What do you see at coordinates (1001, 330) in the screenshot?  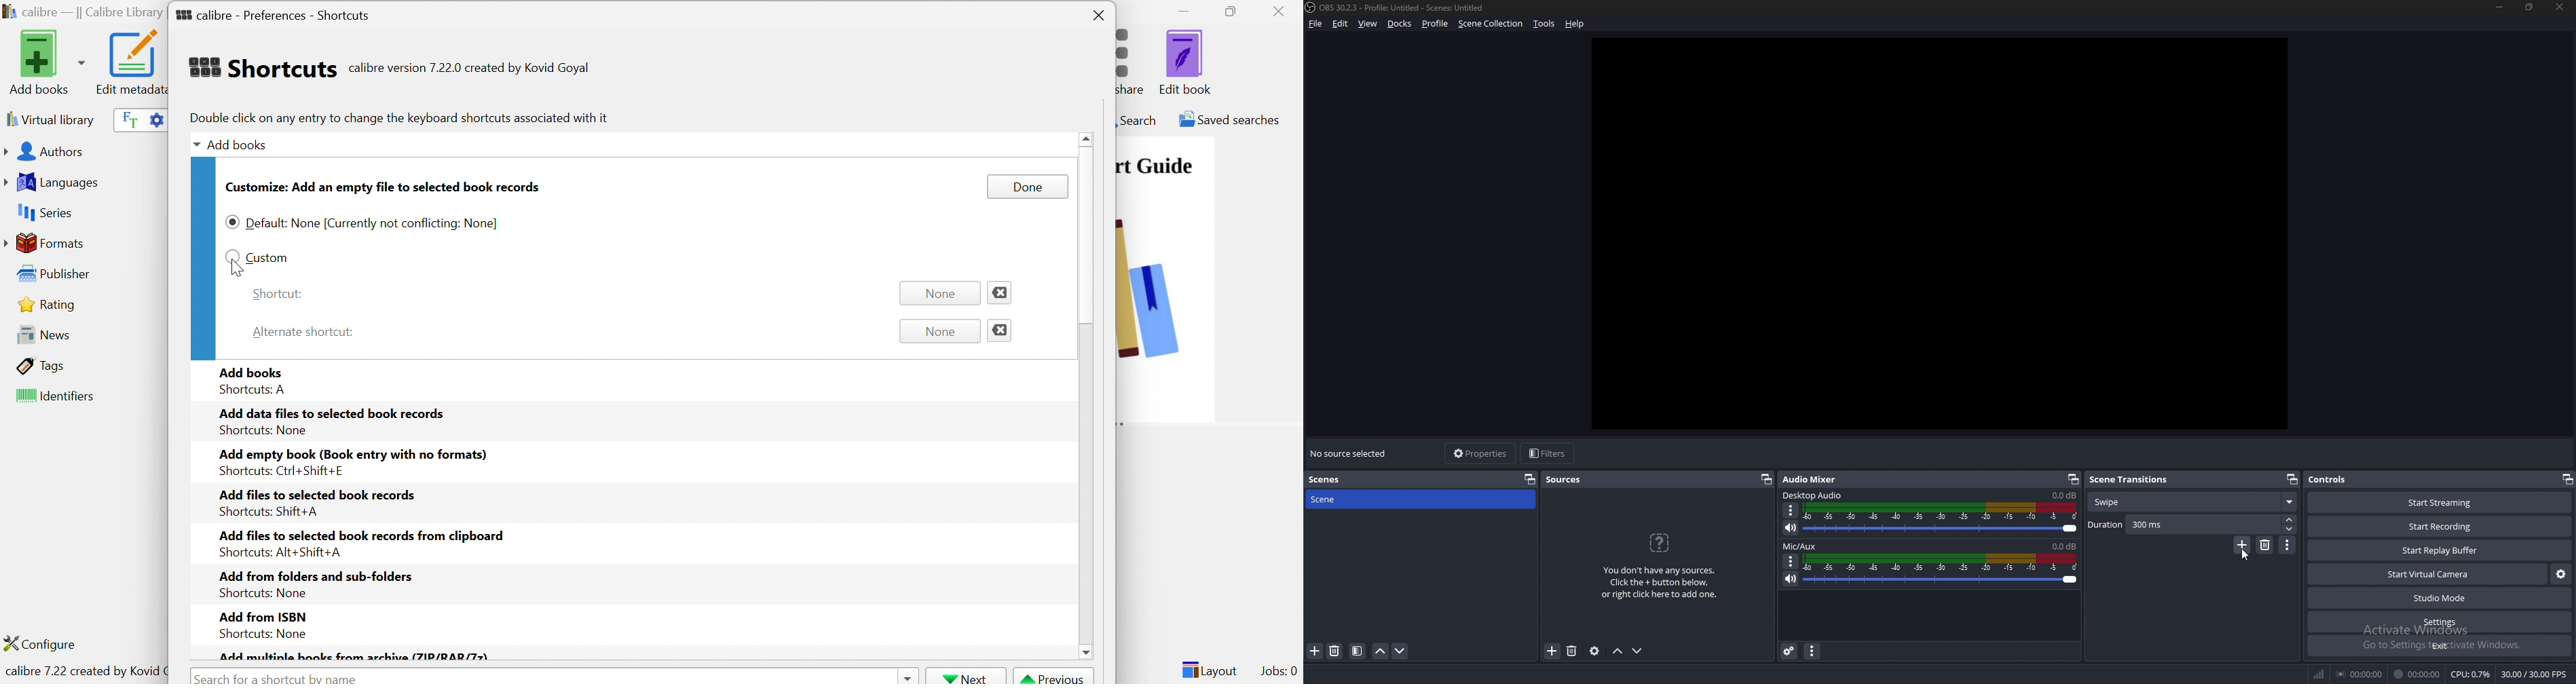 I see `Close` at bounding box center [1001, 330].